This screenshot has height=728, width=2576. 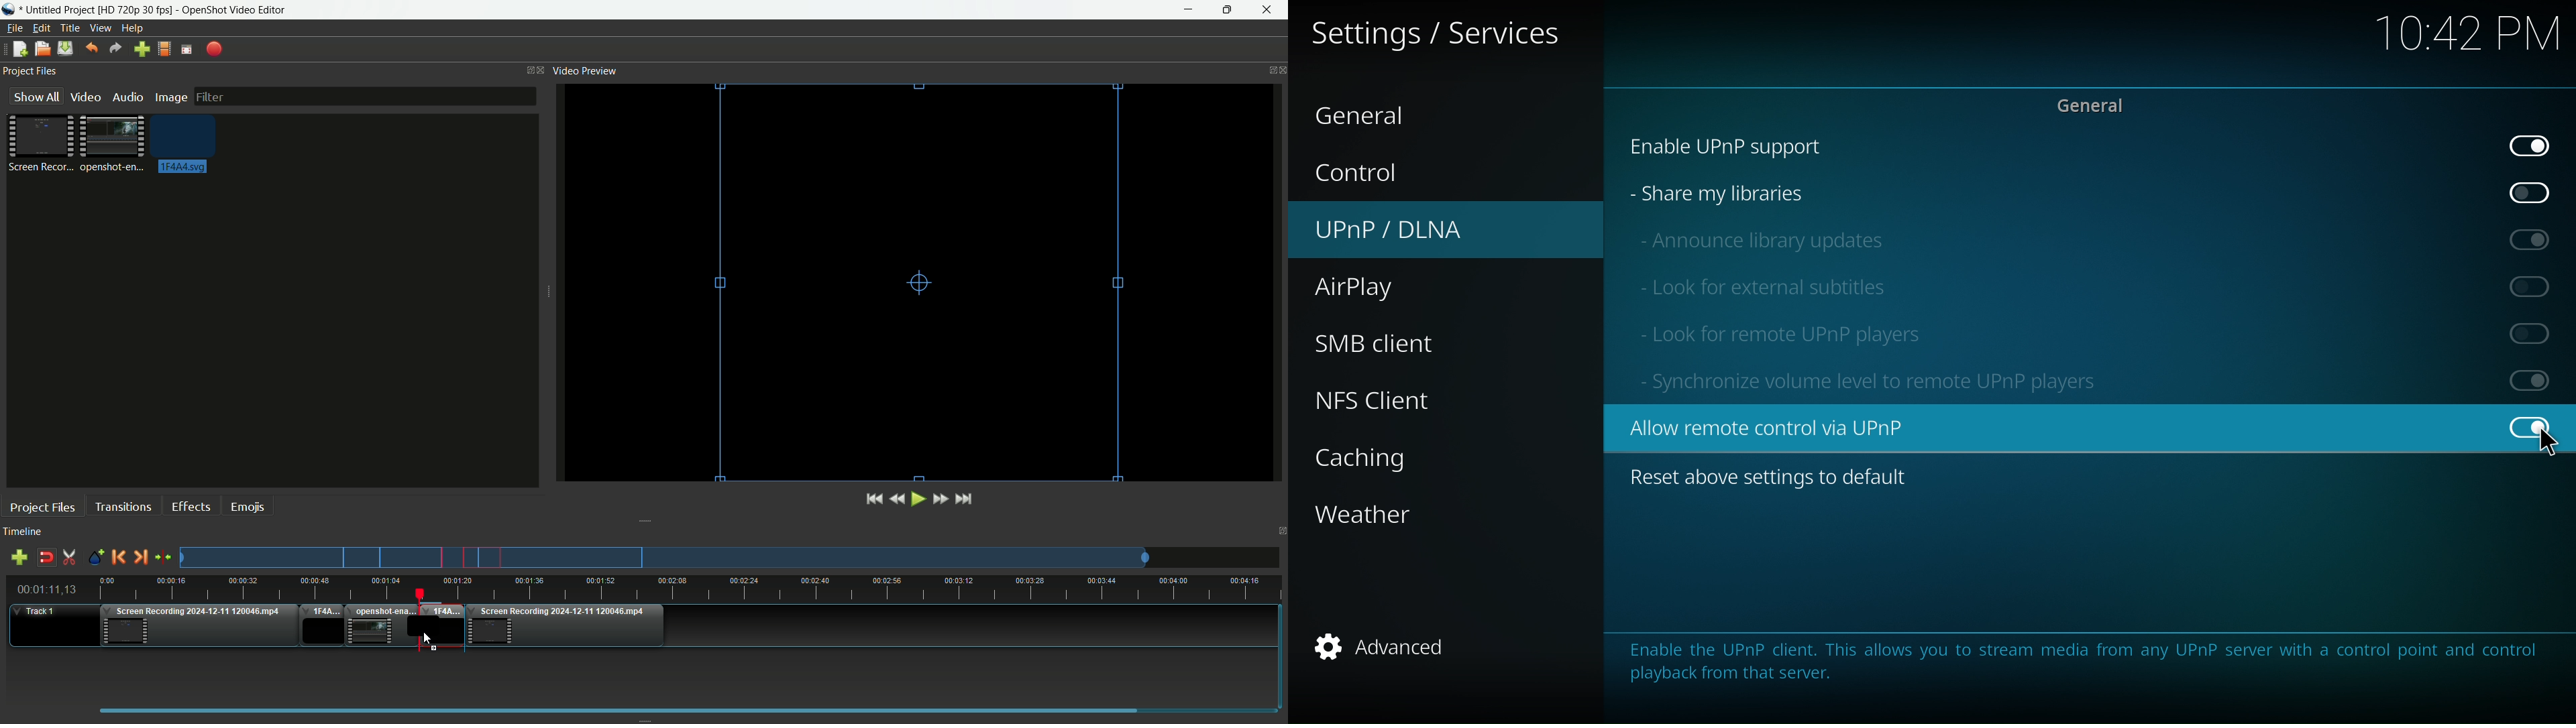 I want to click on App icon, so click(x=11, y=9).